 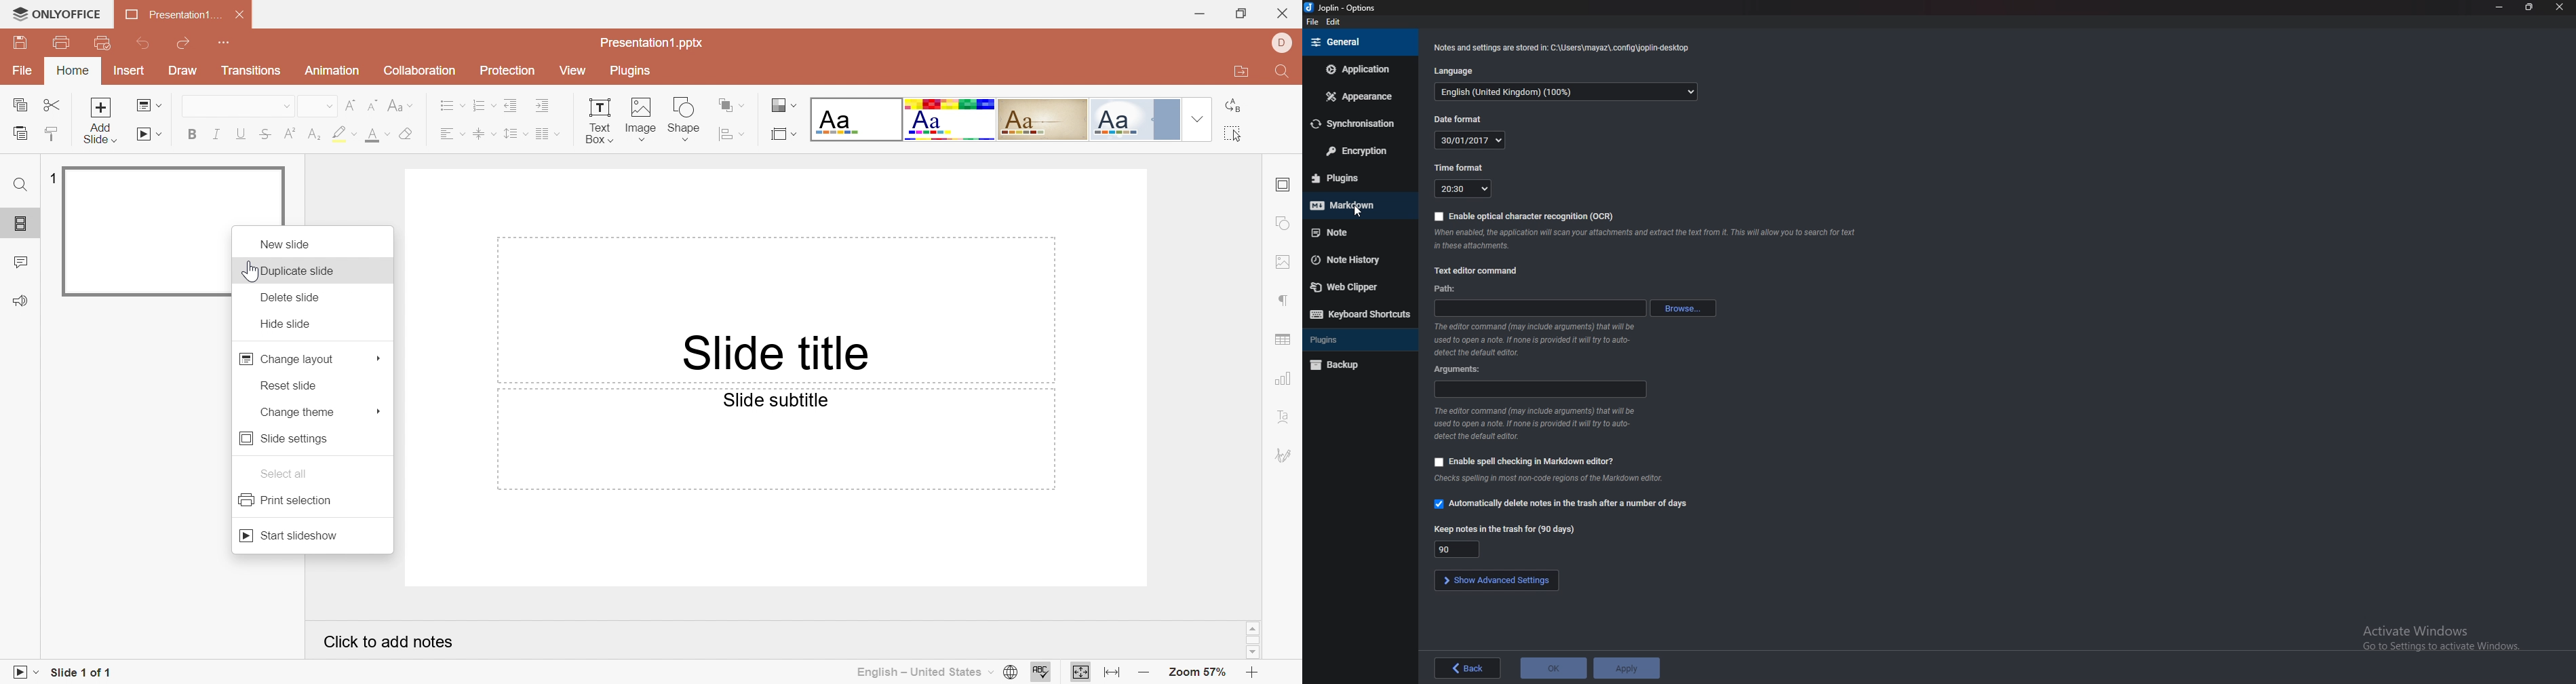 What do you see at coordinates (2500, 7) in the screenshot?
I see `minimize` at bounding box center [2500, 7].